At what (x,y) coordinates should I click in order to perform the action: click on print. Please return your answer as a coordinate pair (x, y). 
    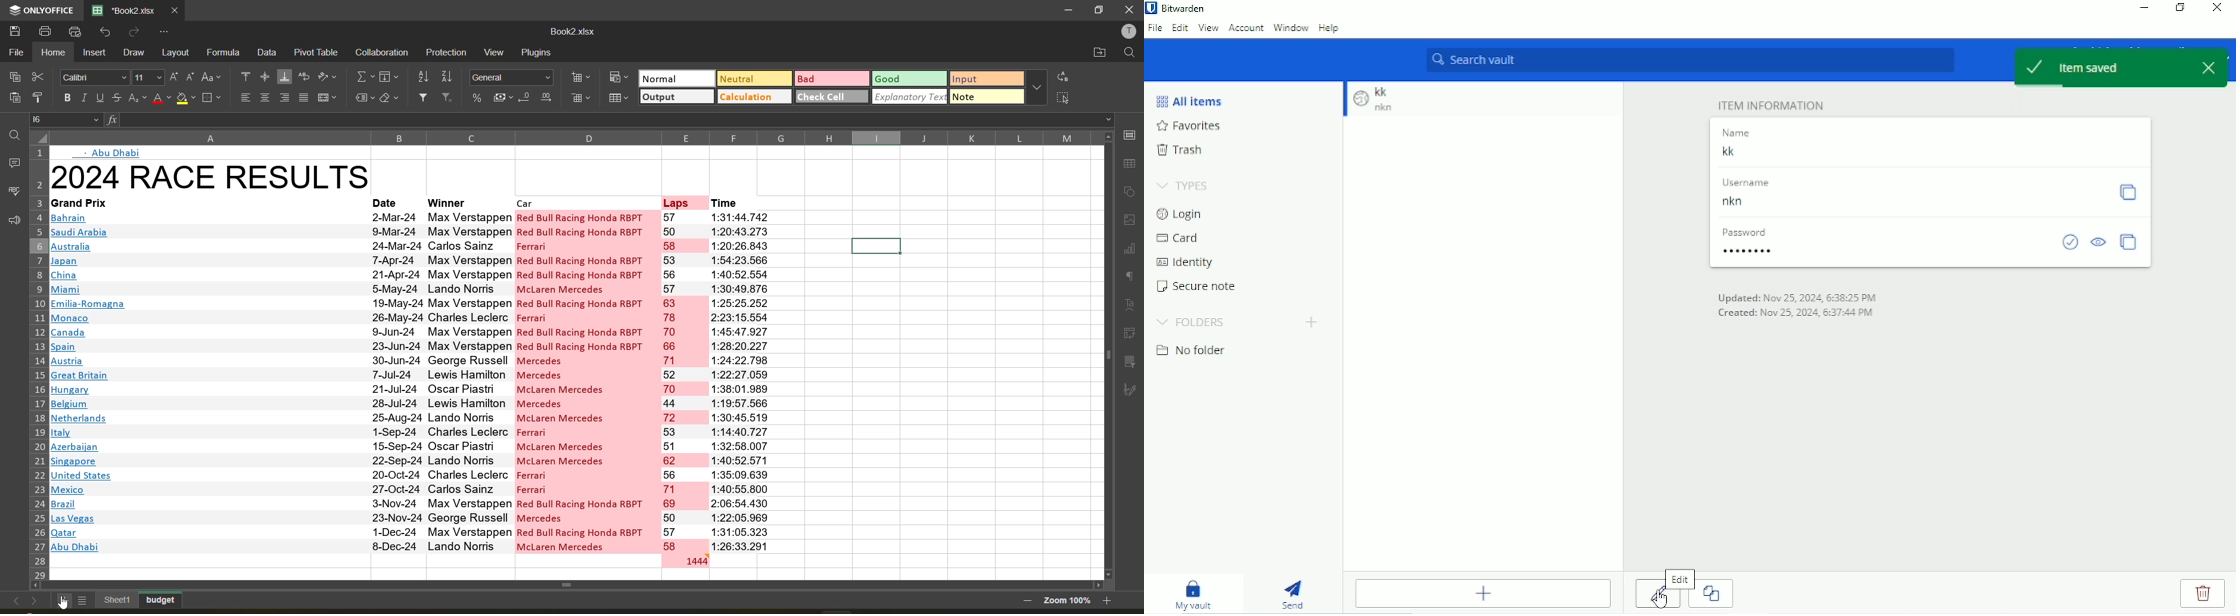
    Looking at the image, I should click on (46, 32).